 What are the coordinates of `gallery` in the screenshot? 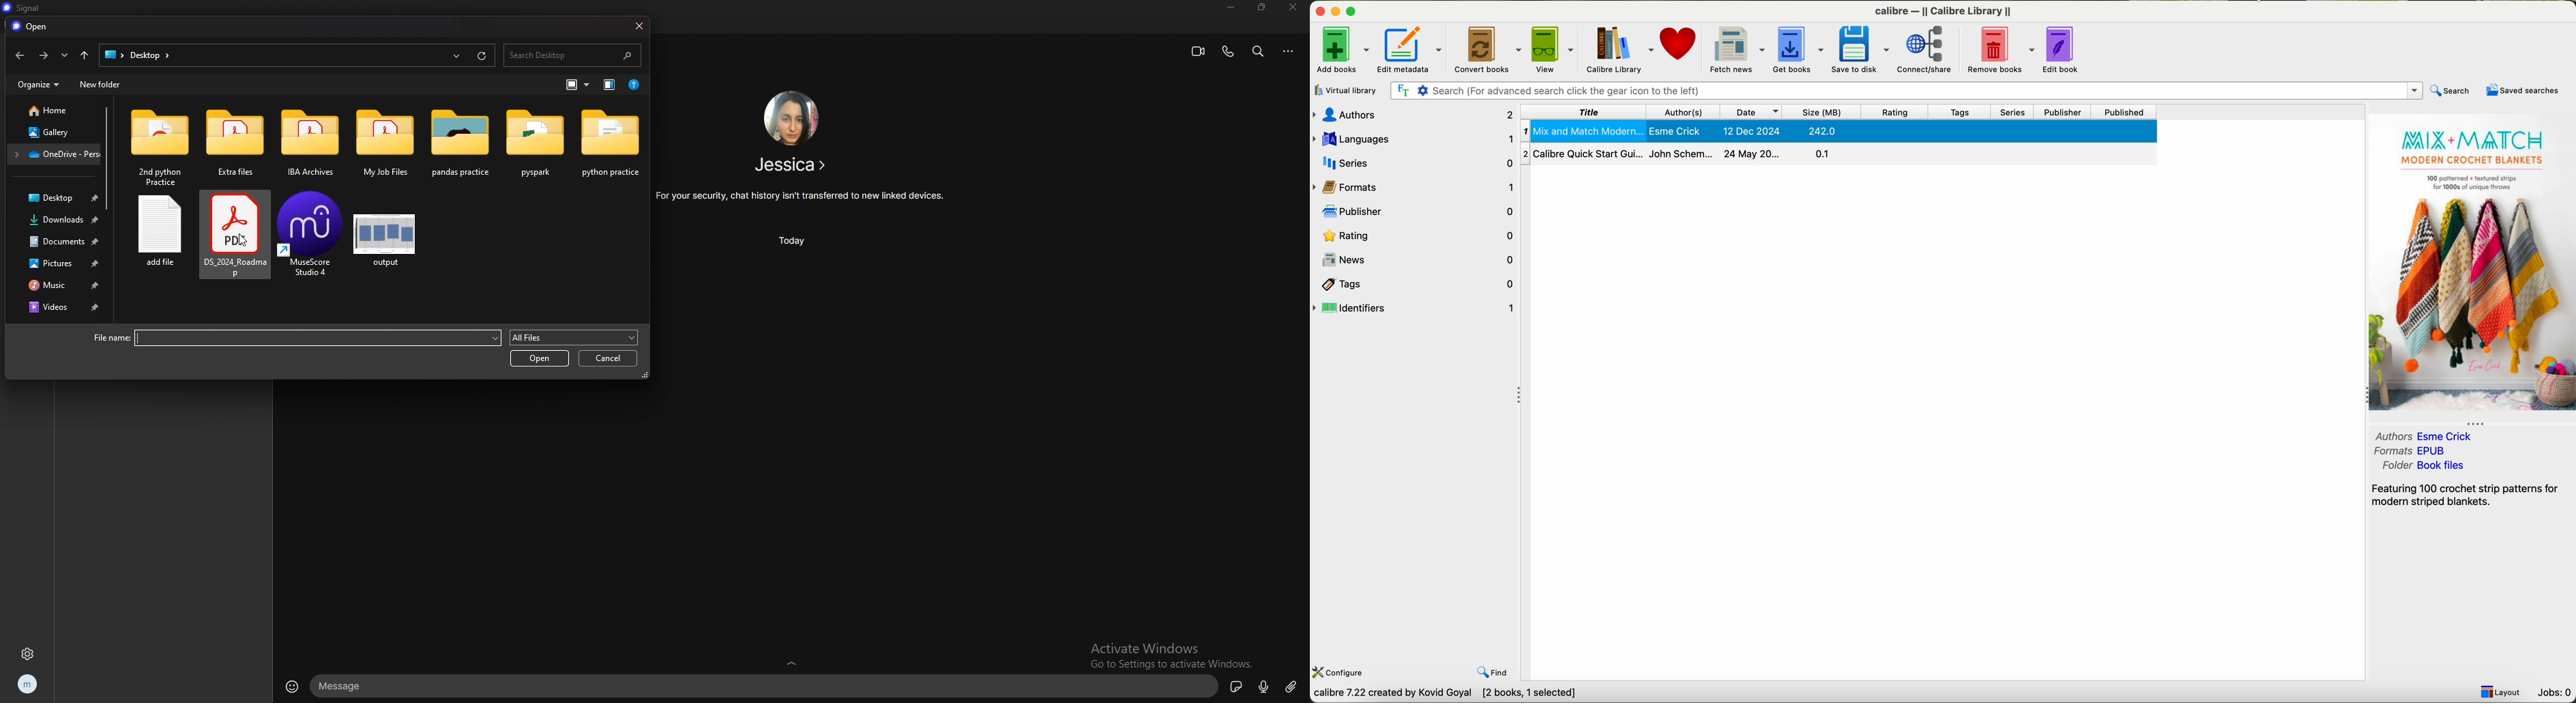 It's located at (53, 133).